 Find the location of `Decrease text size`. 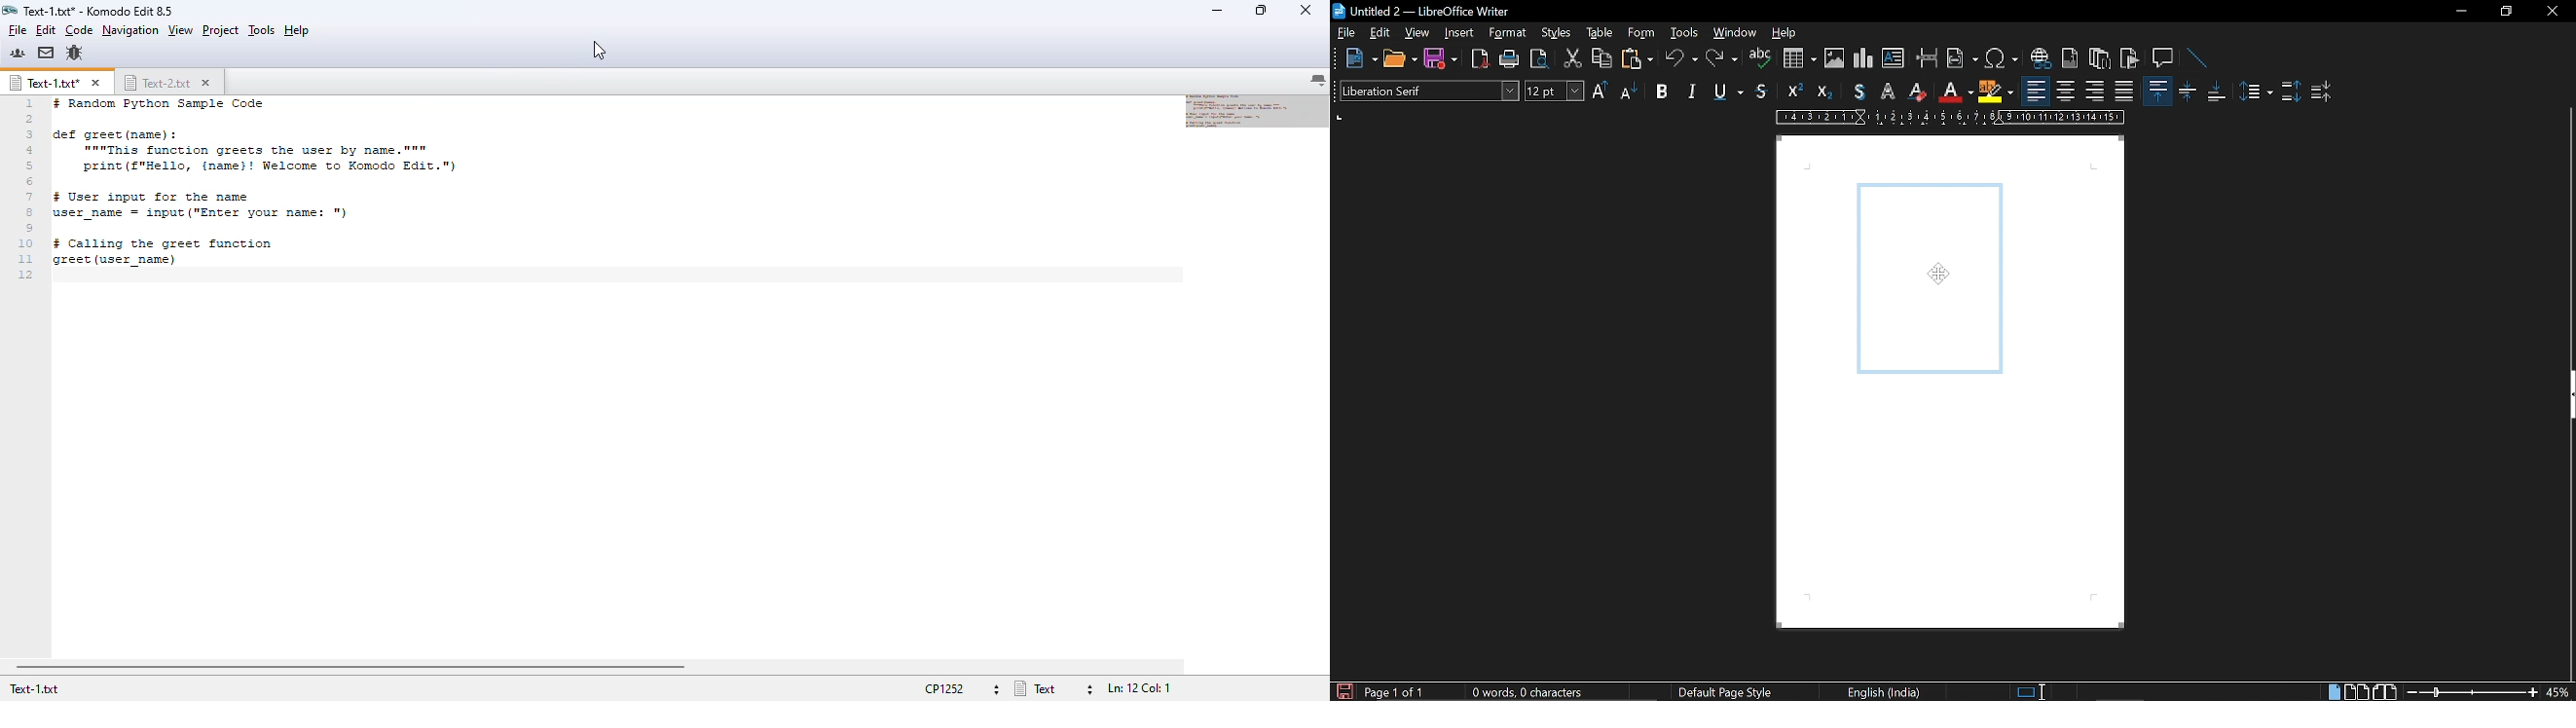

Decrease text size is located at coordinates (1630, 91).